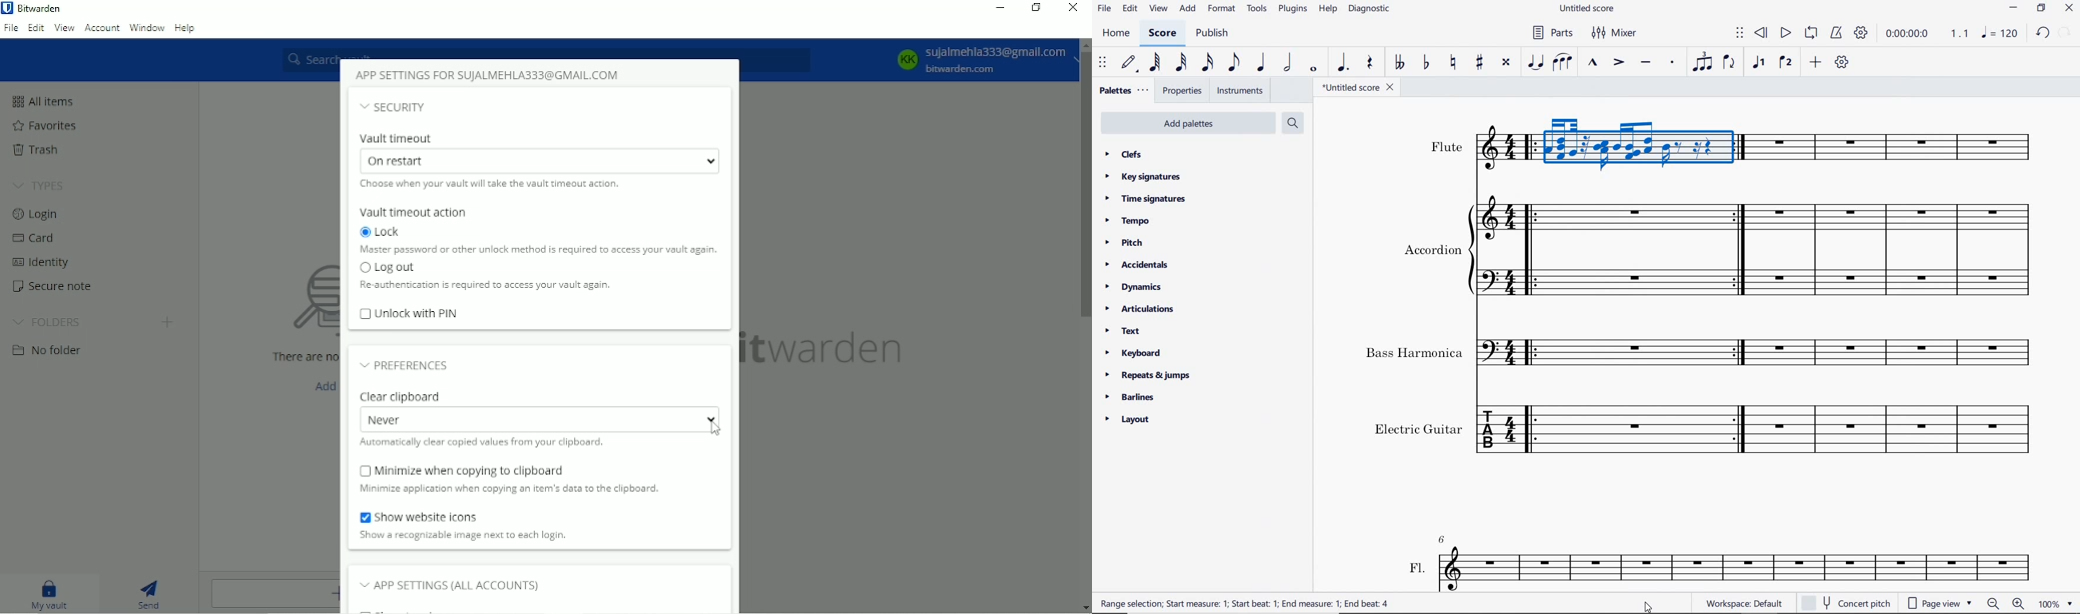 This screenshot has width=2100, height=616. I want to click on tuplet, so click(1701, 62).